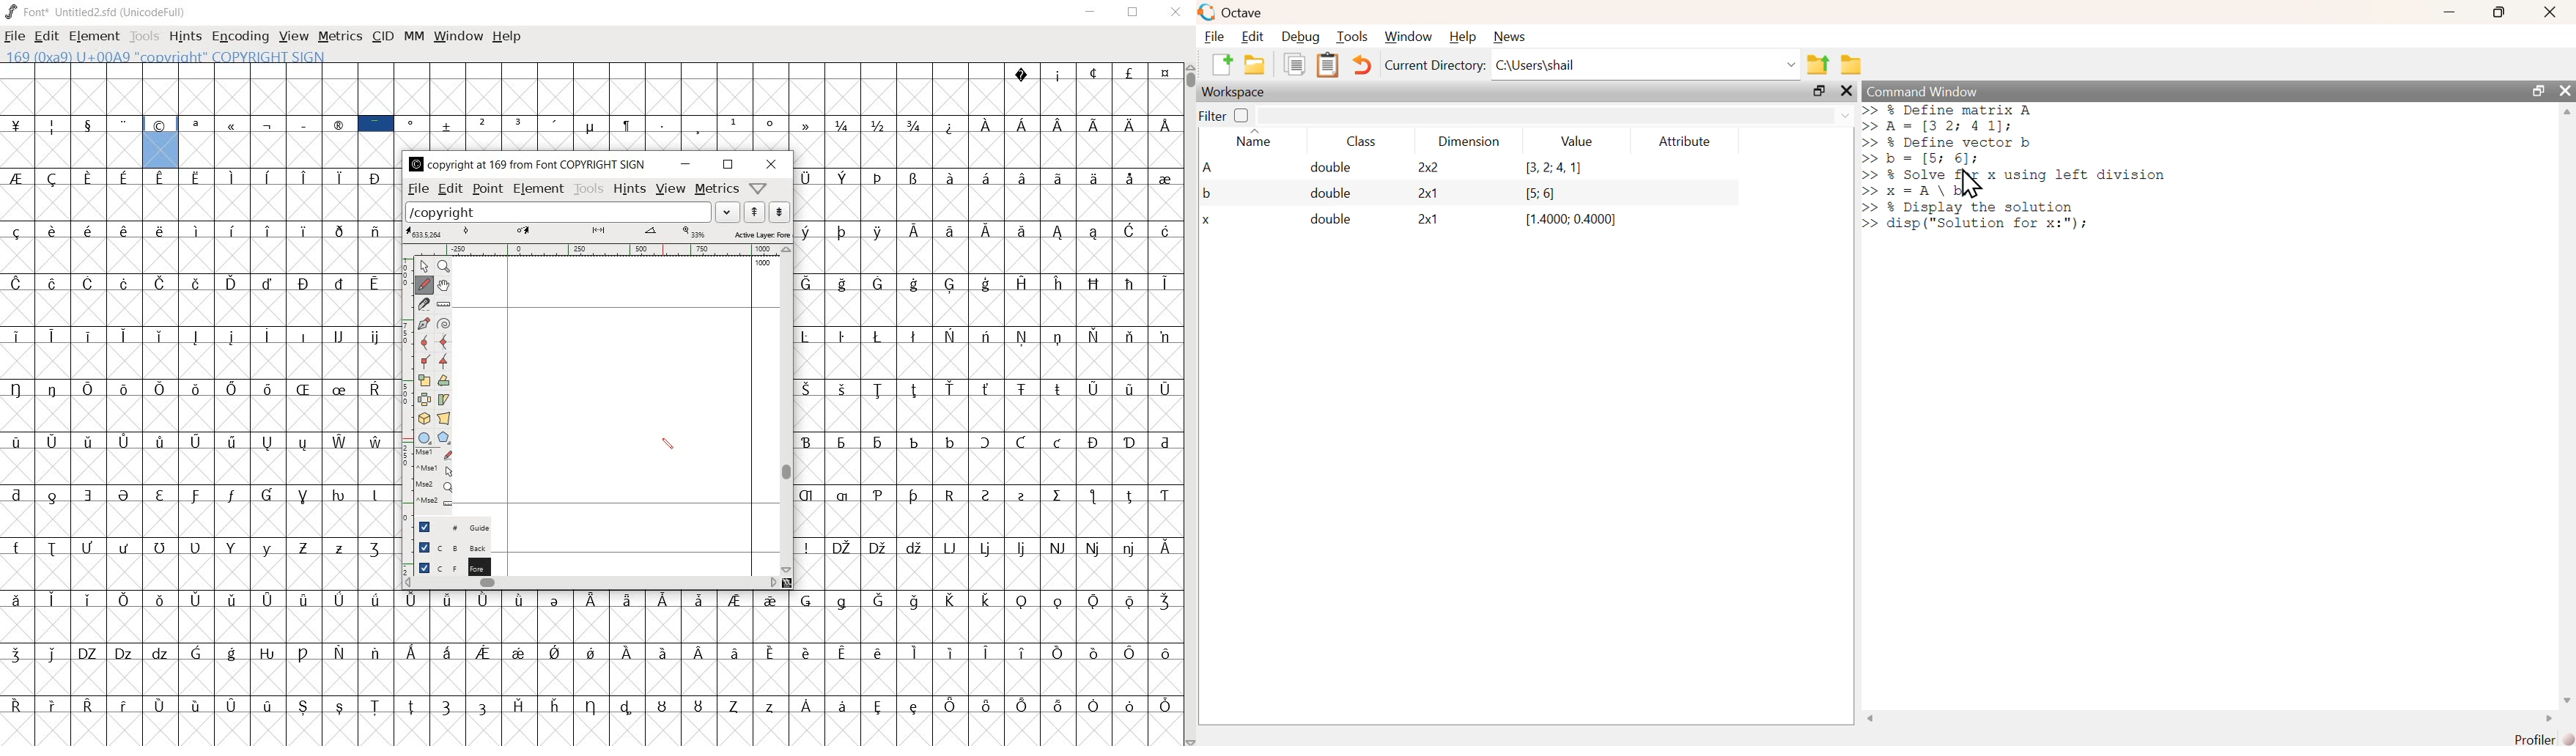 The width and height of the screenshot is (2576, 756). What do you see at coordinates (425, 341) in the screenshot?
I see `add a curve point` at bounding box center [425, 341].